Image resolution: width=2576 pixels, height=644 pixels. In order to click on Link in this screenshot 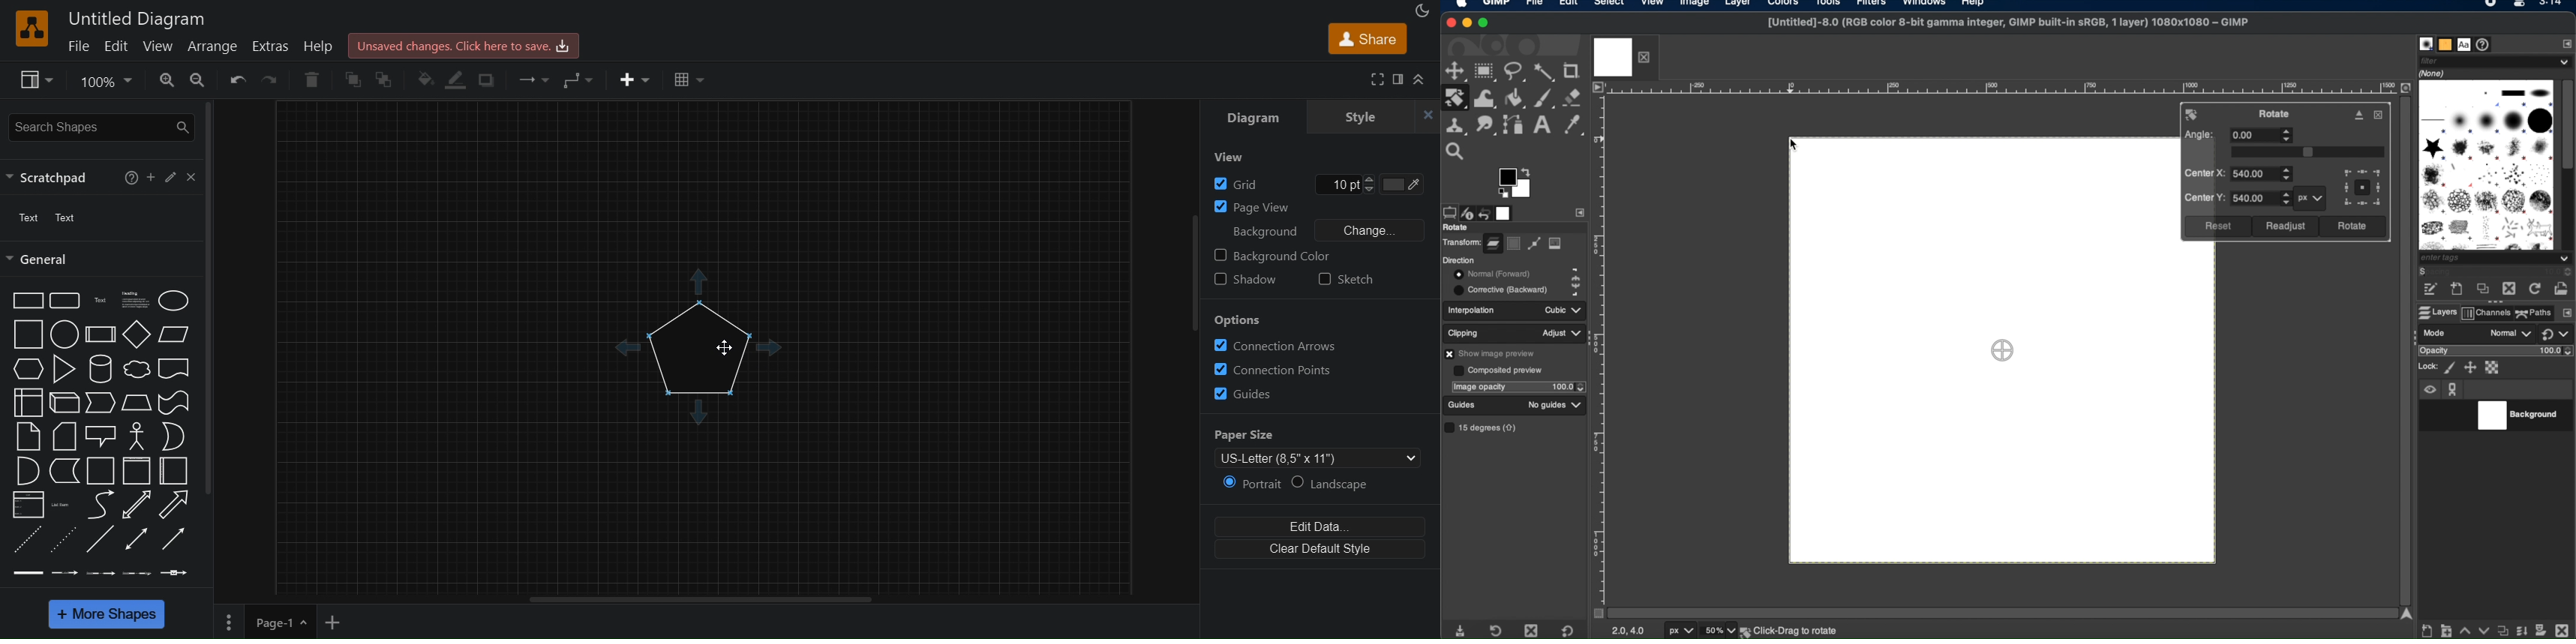, I will do `click(29, 573)`.